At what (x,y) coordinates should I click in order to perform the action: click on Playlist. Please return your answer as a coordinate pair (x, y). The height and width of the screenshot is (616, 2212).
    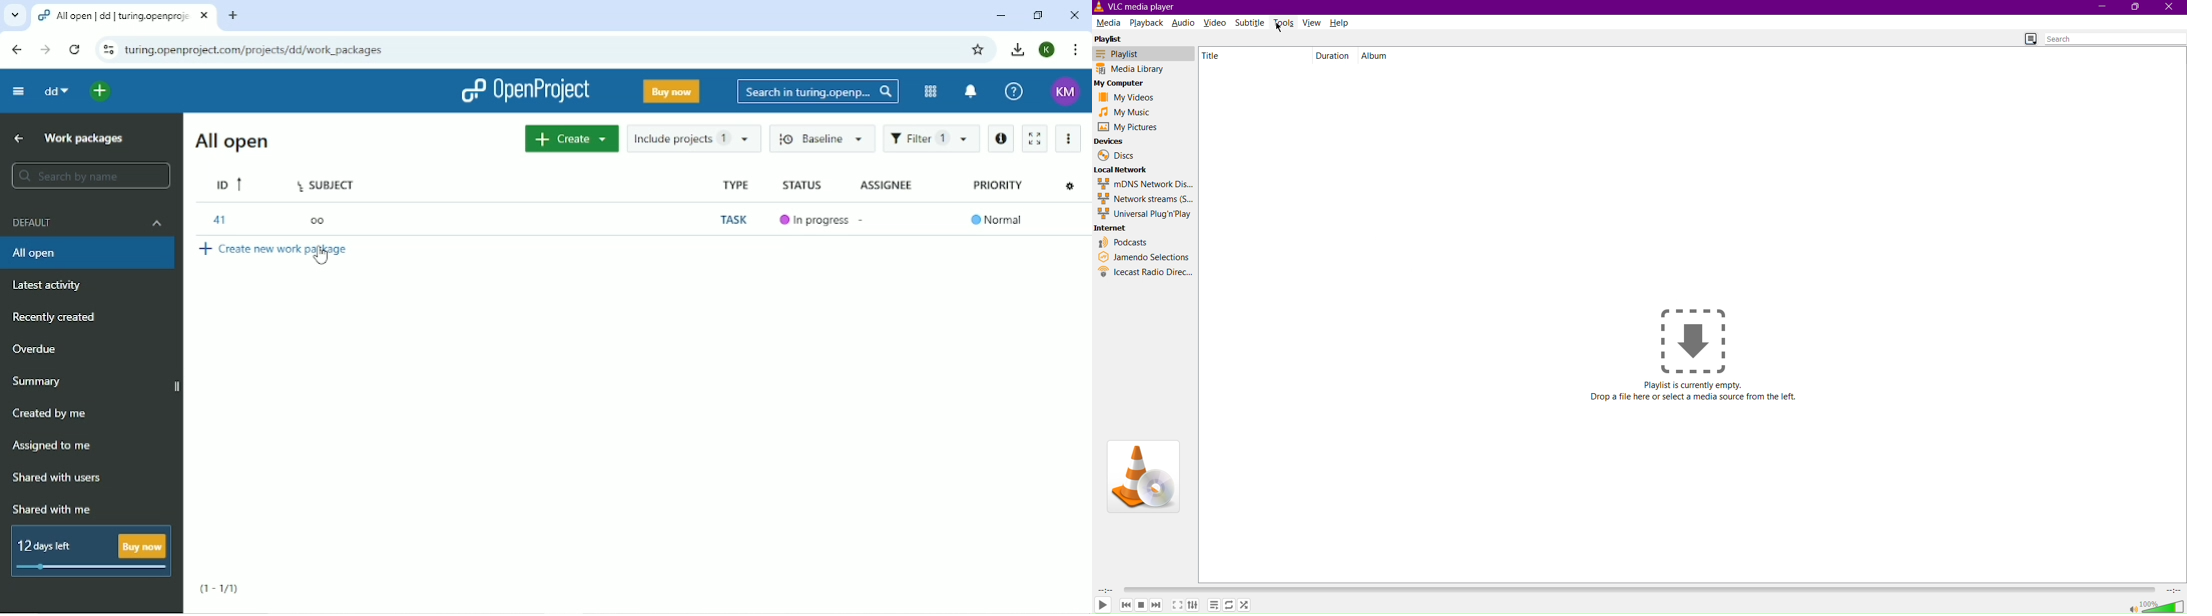
    Looking at the image, I should click on (1118, 39).